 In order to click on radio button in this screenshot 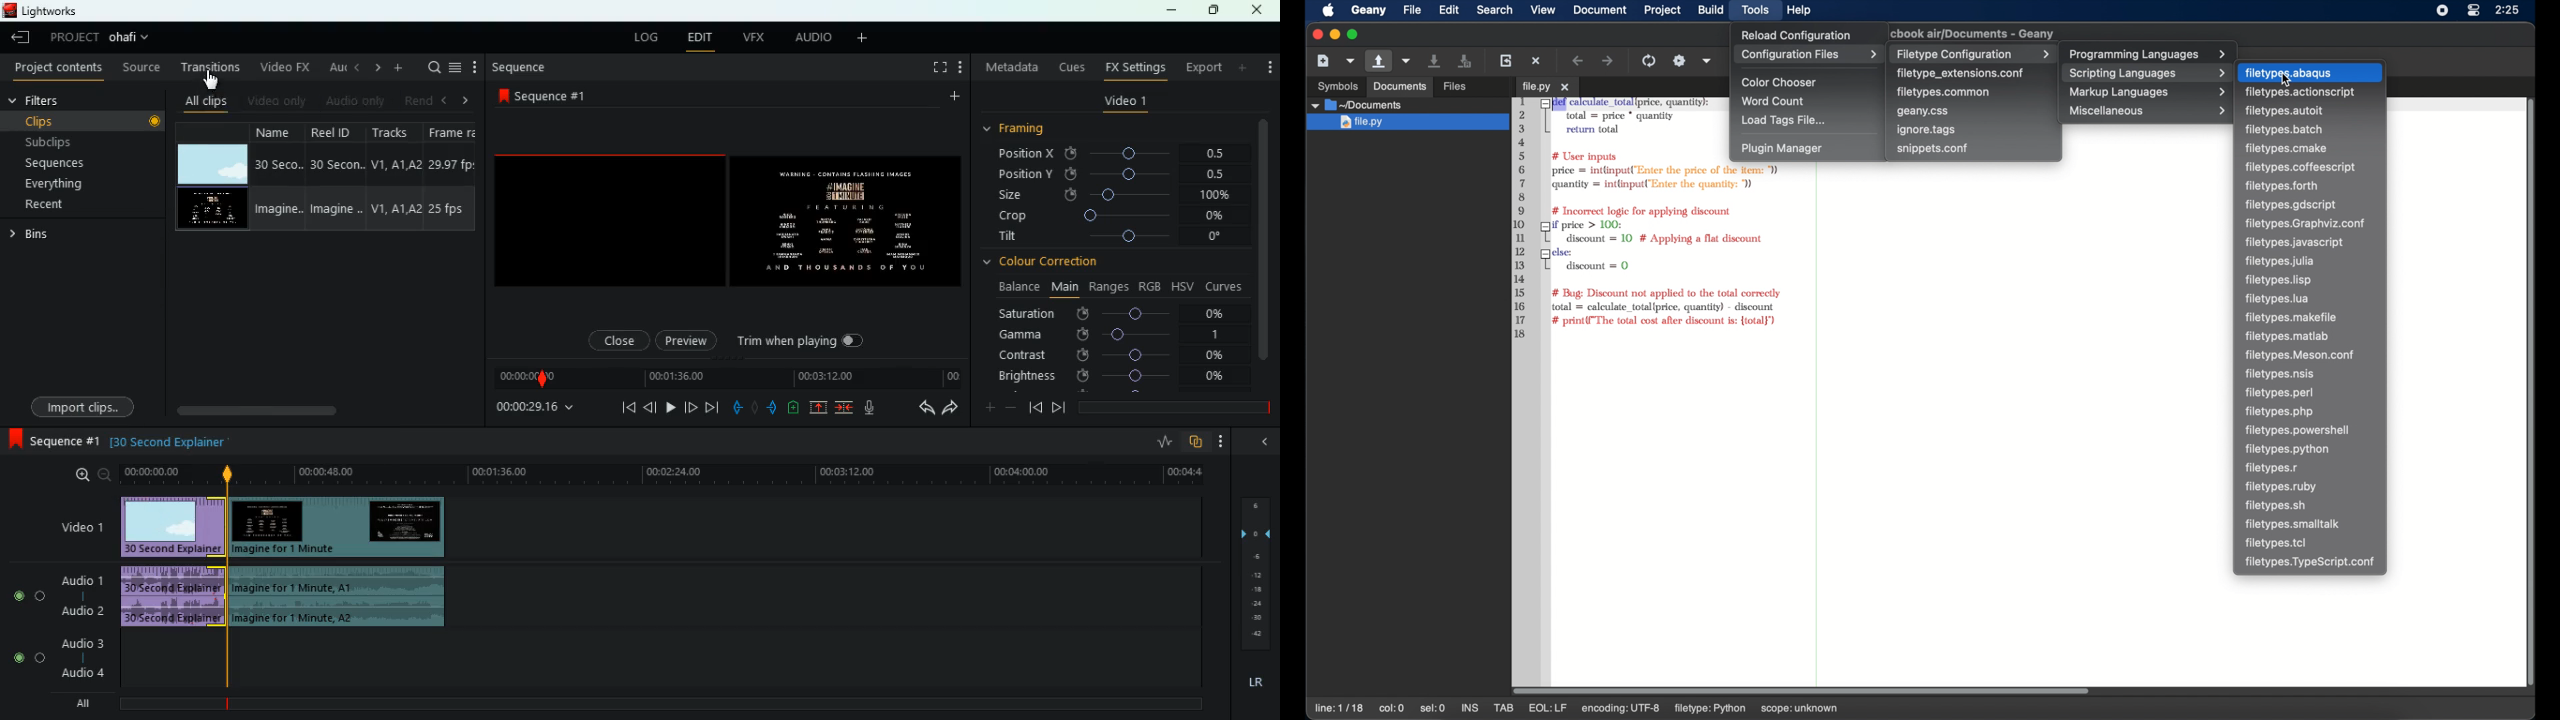, I will do `click(25, 621)`.